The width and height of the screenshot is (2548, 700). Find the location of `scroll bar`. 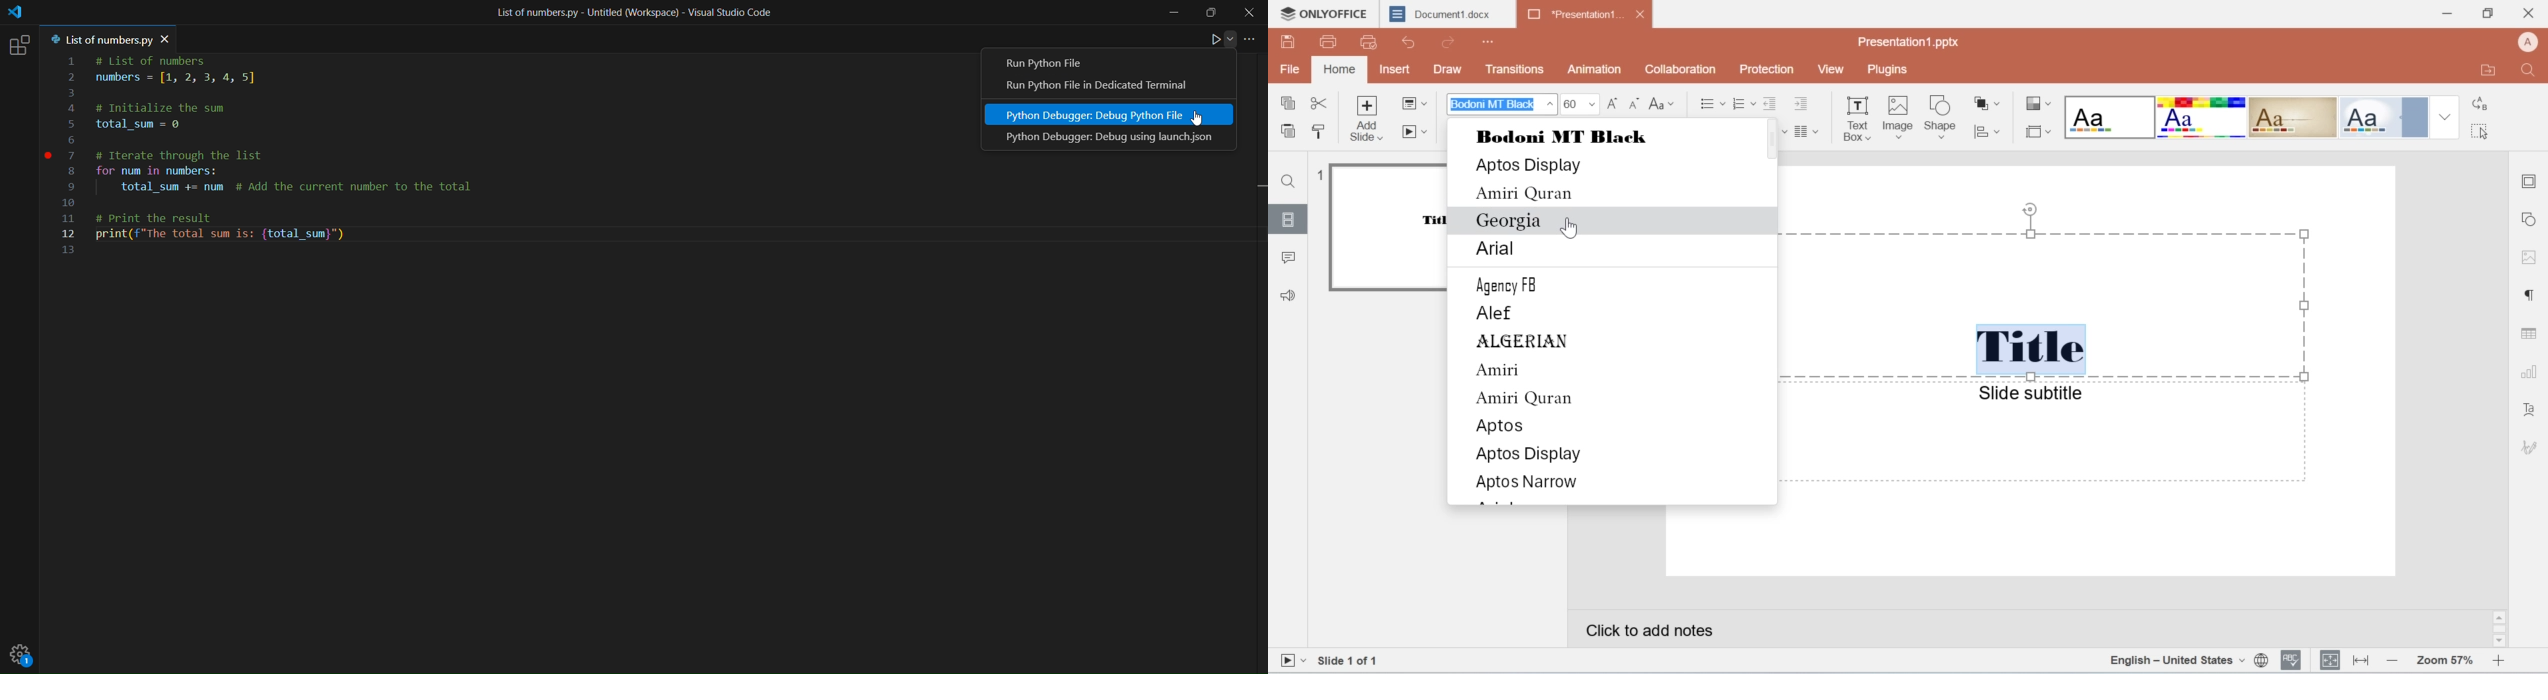

scroll bar is located at coordinates (1255, 310).